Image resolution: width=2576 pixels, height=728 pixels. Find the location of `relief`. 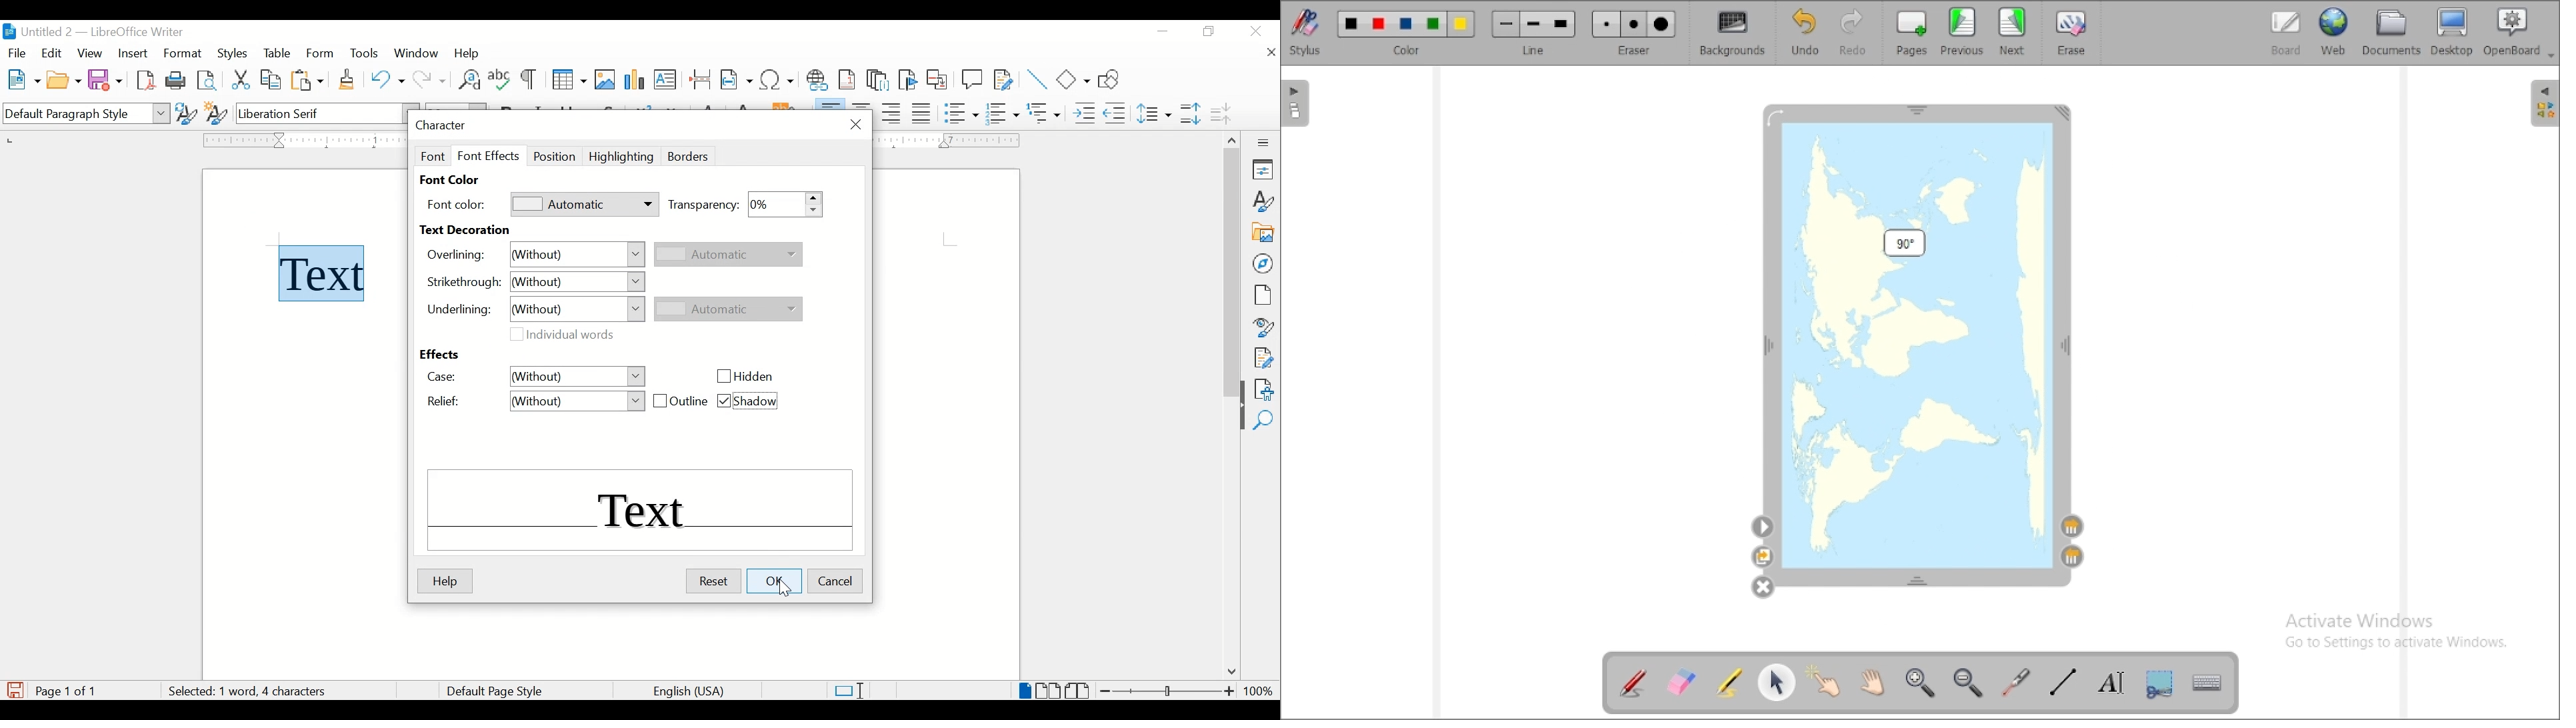

relief is located at coordinates (443, 402).